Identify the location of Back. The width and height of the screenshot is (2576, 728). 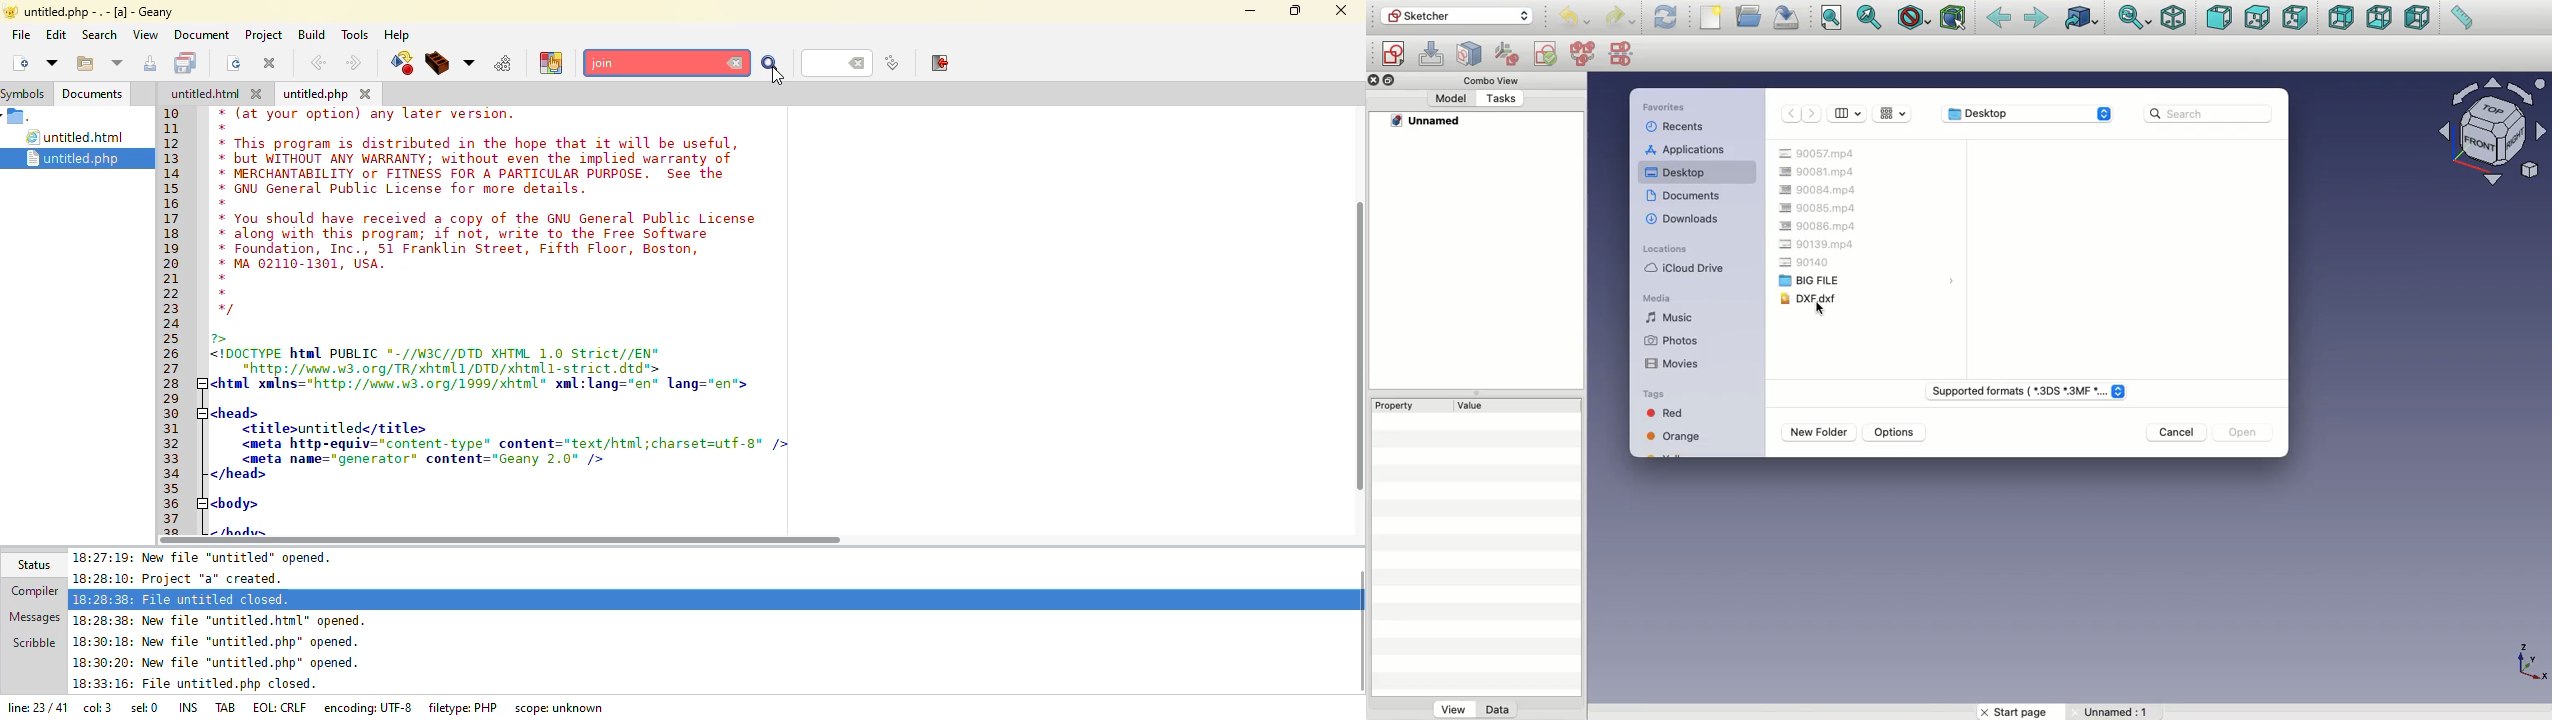
(1790, 115).